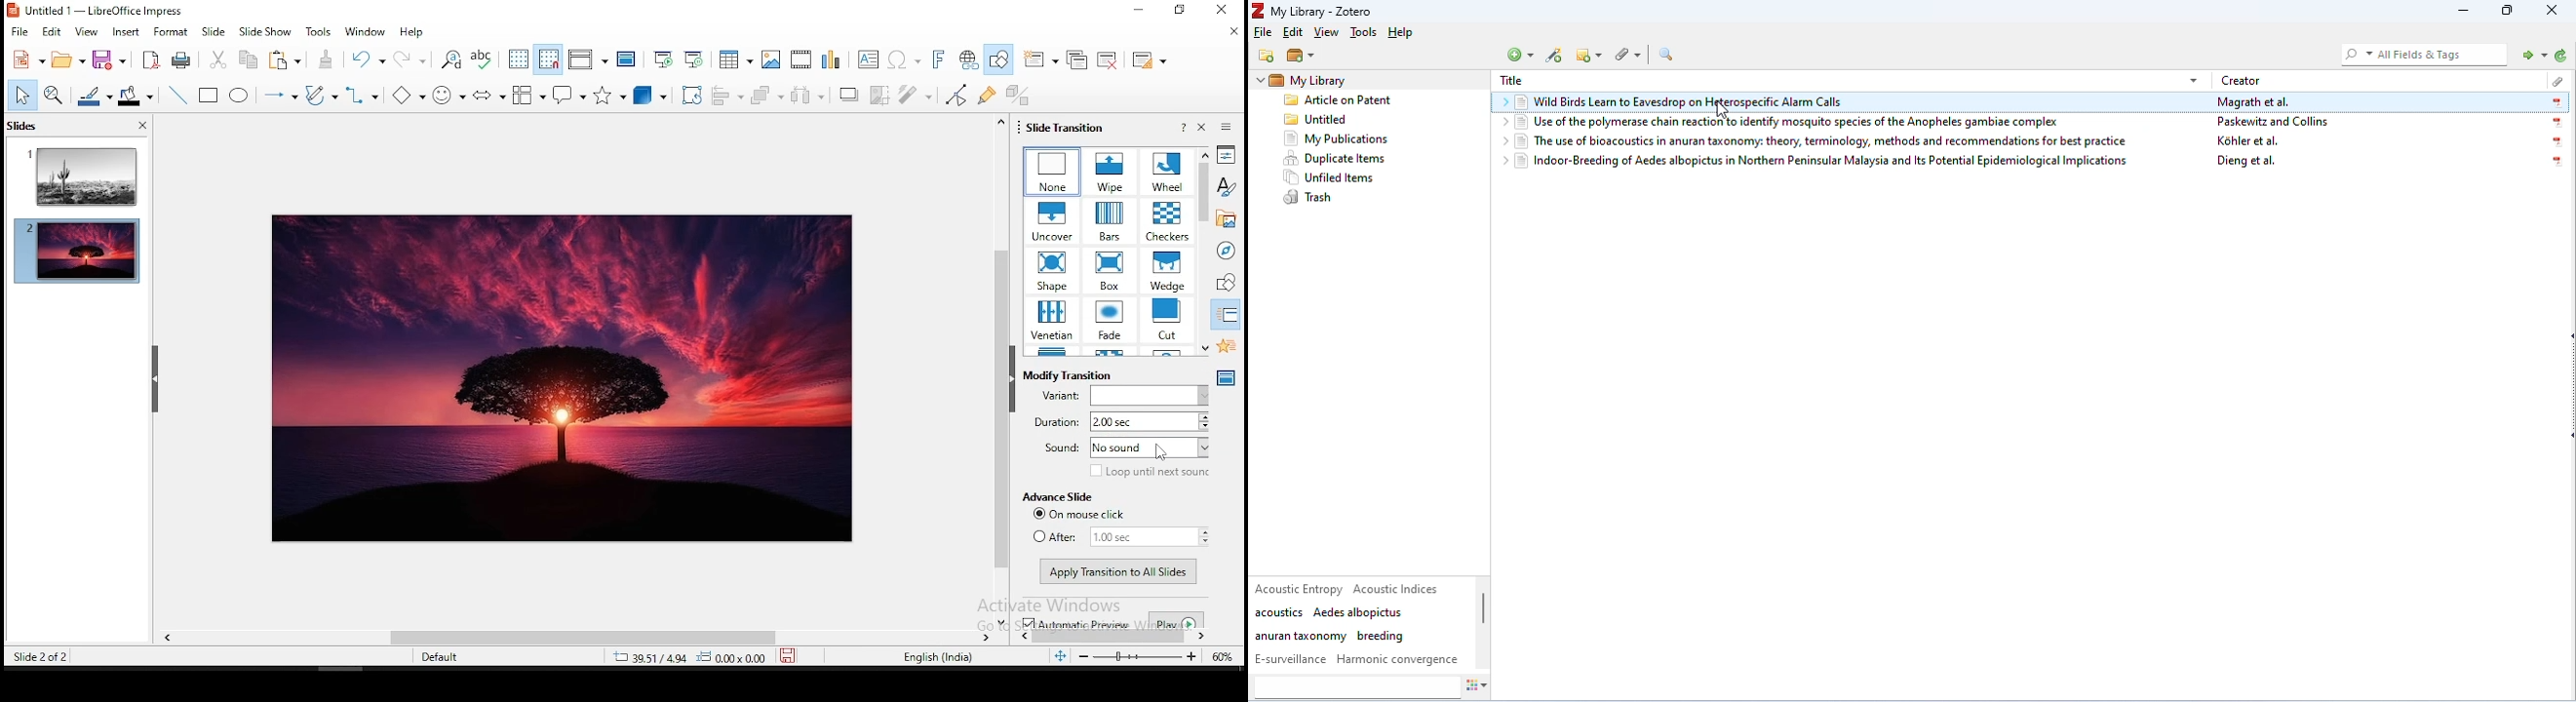 This screenshot has width=2576, height=728. Describe the element at coordinates (151, 59) in the screenshot. I see `acrobat as pdf` at that location.